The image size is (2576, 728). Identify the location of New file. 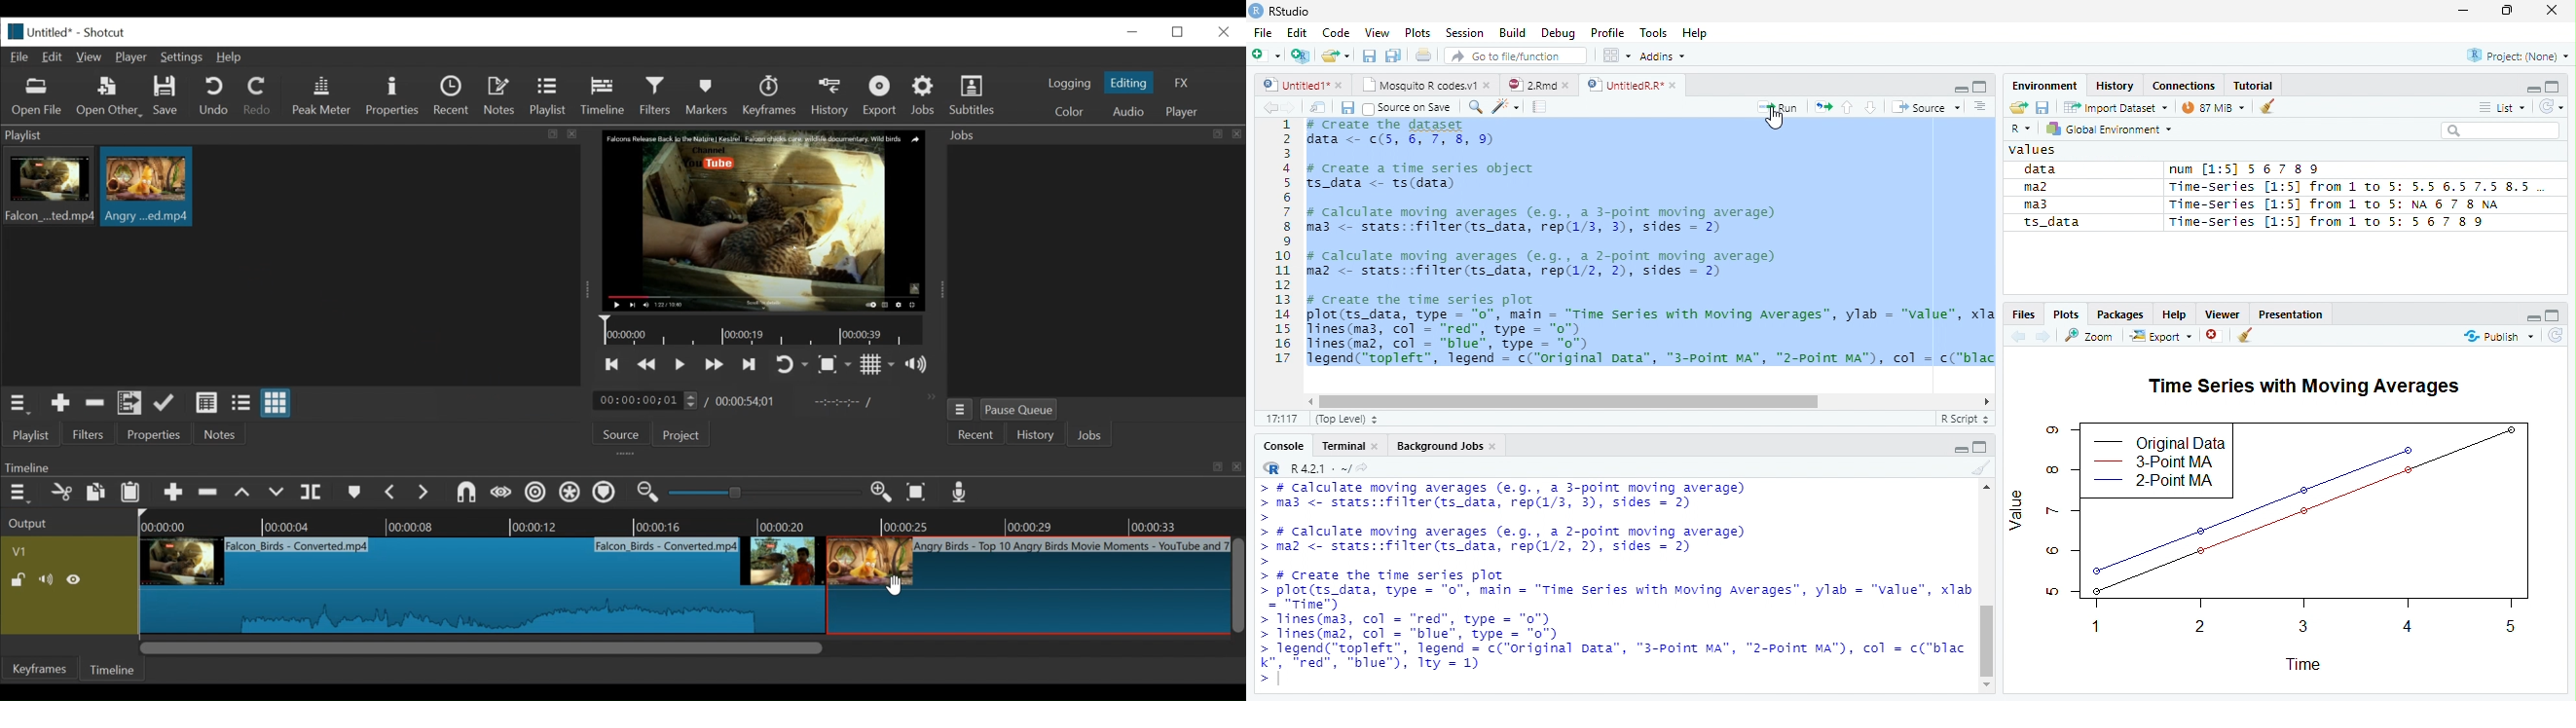
(1265, 55).